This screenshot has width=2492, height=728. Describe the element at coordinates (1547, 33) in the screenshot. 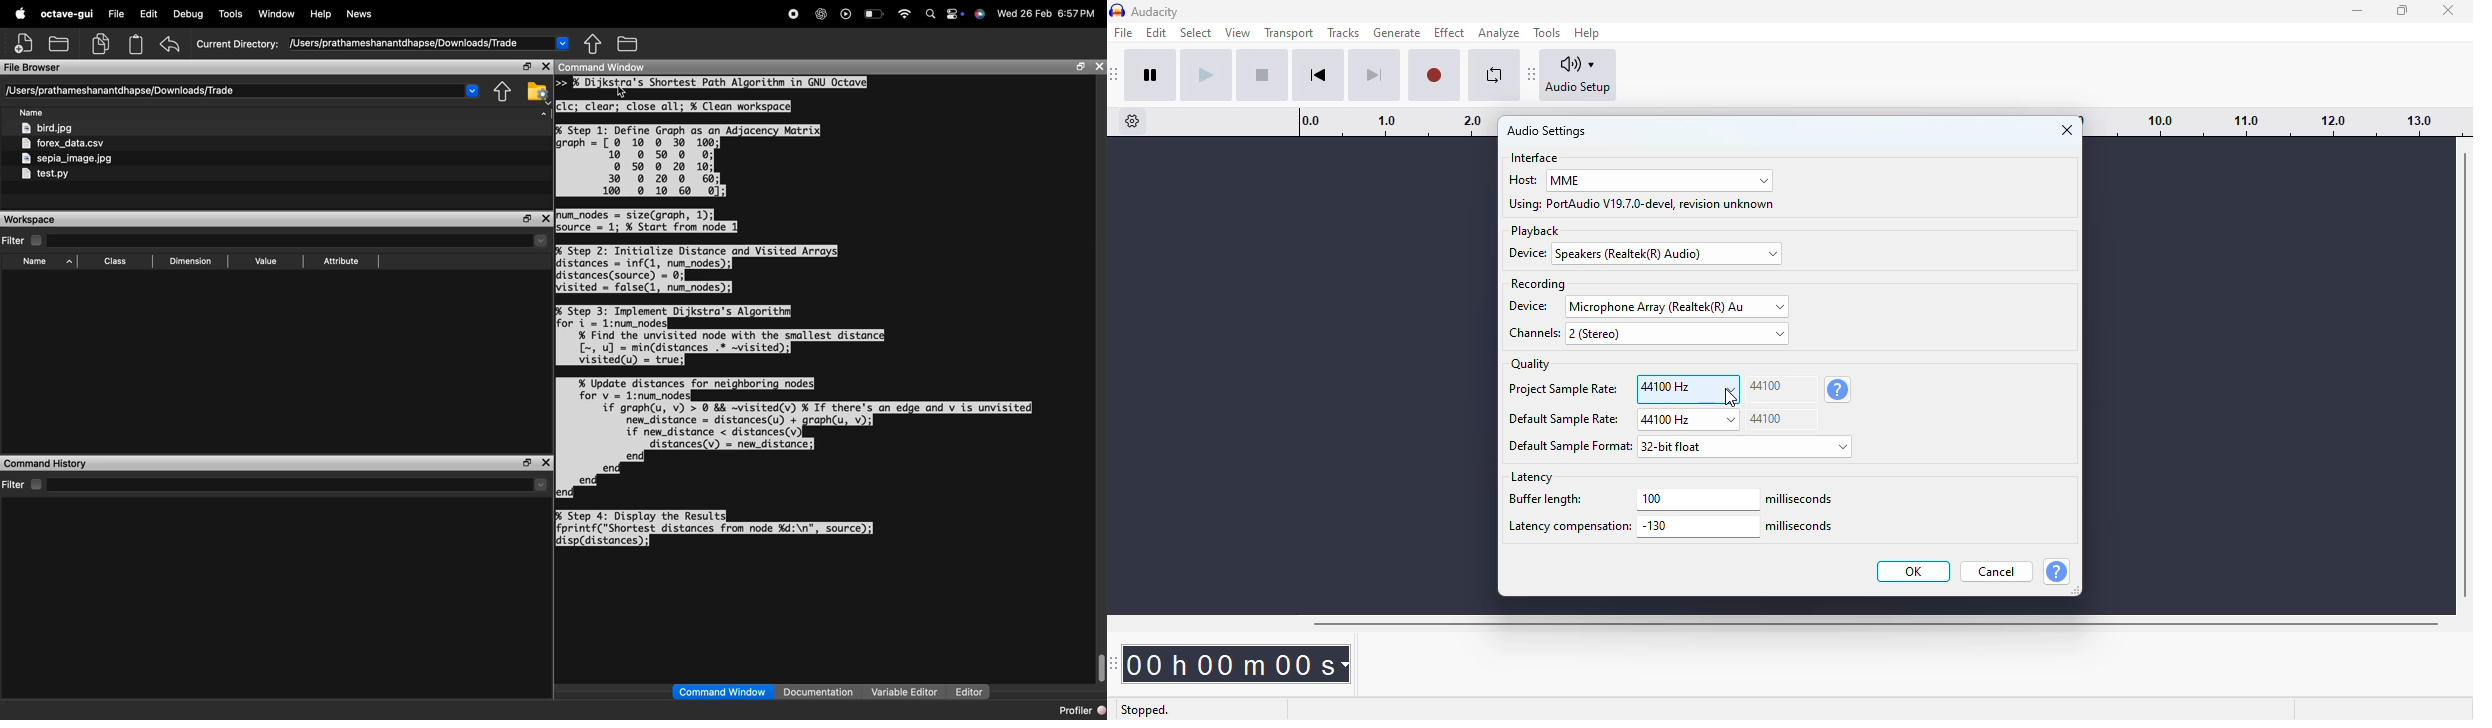

I see `tools` at that location.